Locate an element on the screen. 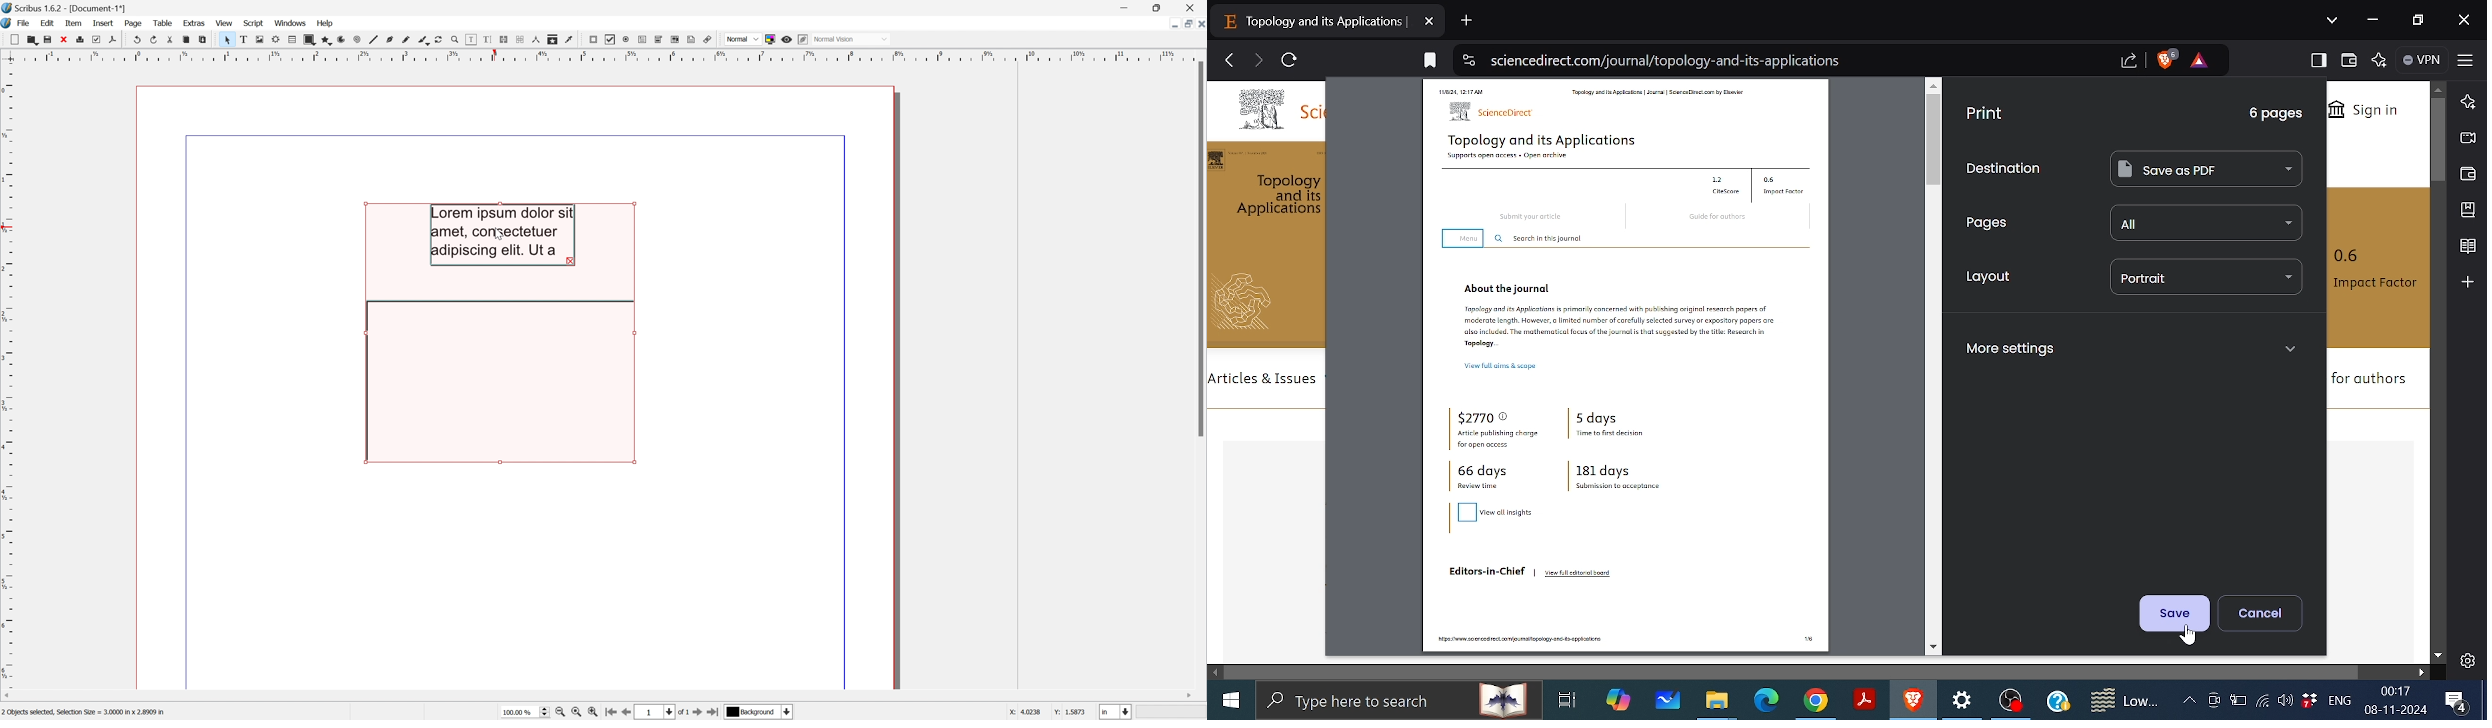  Calligraphic line is located at coordinates (424, 41).